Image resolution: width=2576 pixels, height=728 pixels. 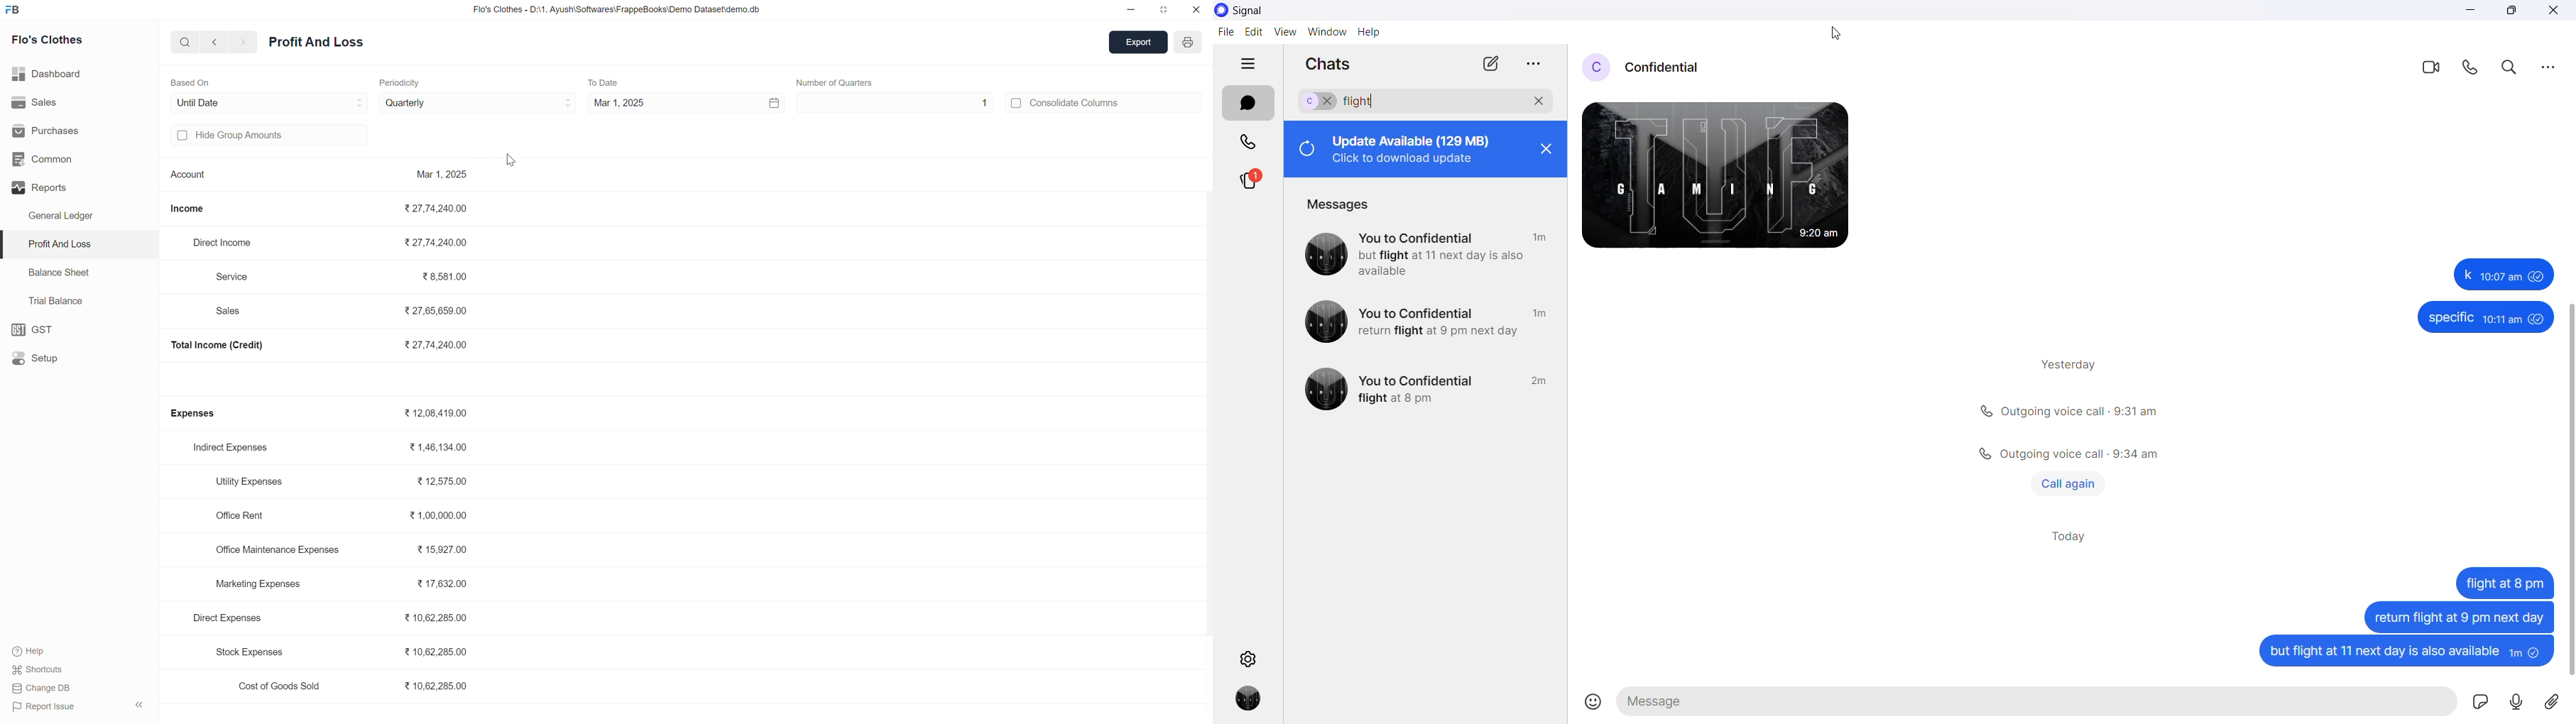 What do you see at coordinates (2554, 12) in the screenshot?
I see `close` at bounding box center [2554, 12].